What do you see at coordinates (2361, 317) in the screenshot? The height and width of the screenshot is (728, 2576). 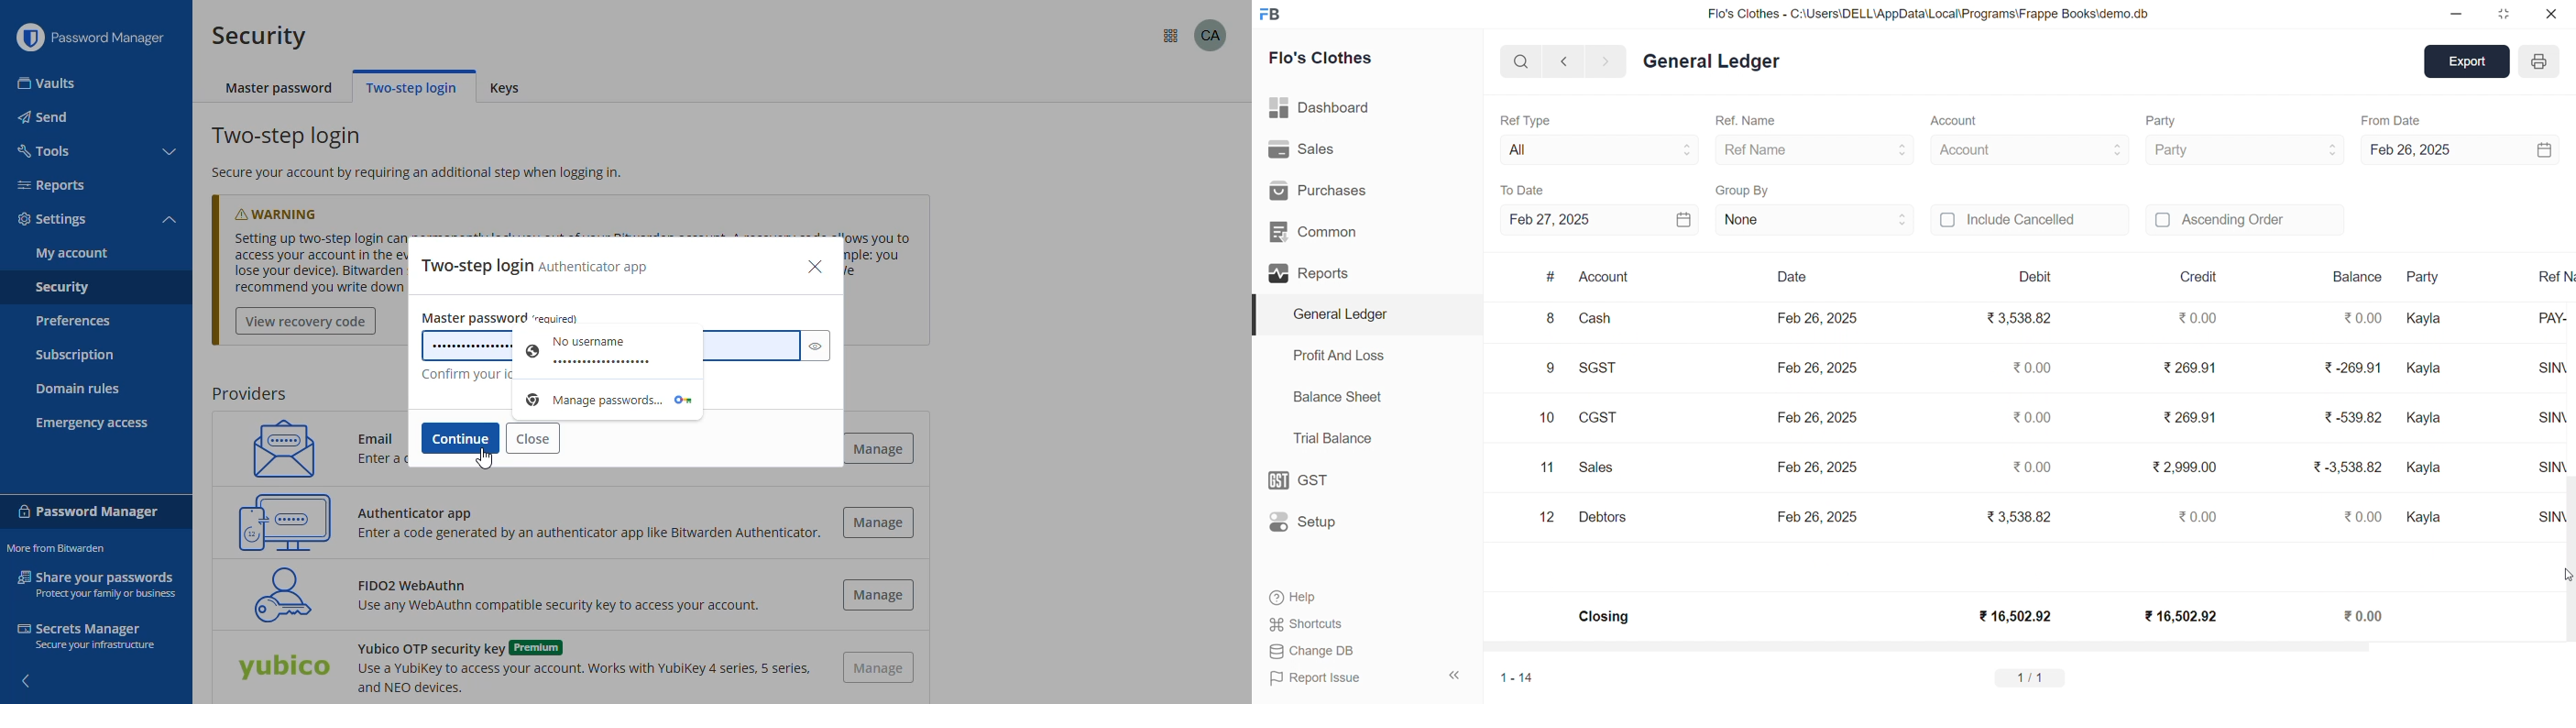 I see `₹ 0.00` at bounding box center [2361, 317].